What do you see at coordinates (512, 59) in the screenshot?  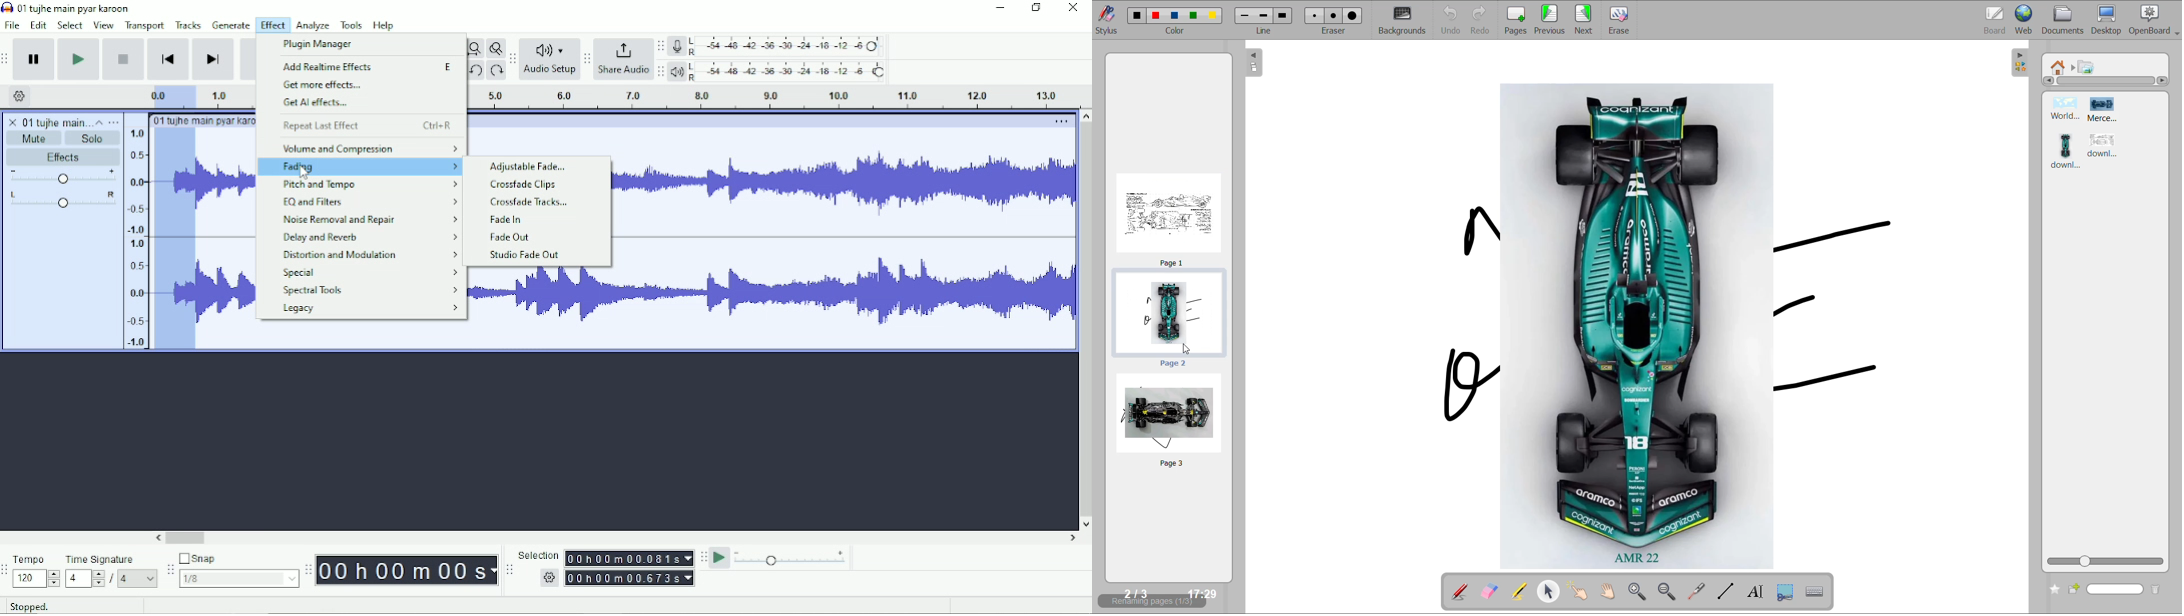 I see `Audacity audio setup toolbar` at bounding box center [512, 59].